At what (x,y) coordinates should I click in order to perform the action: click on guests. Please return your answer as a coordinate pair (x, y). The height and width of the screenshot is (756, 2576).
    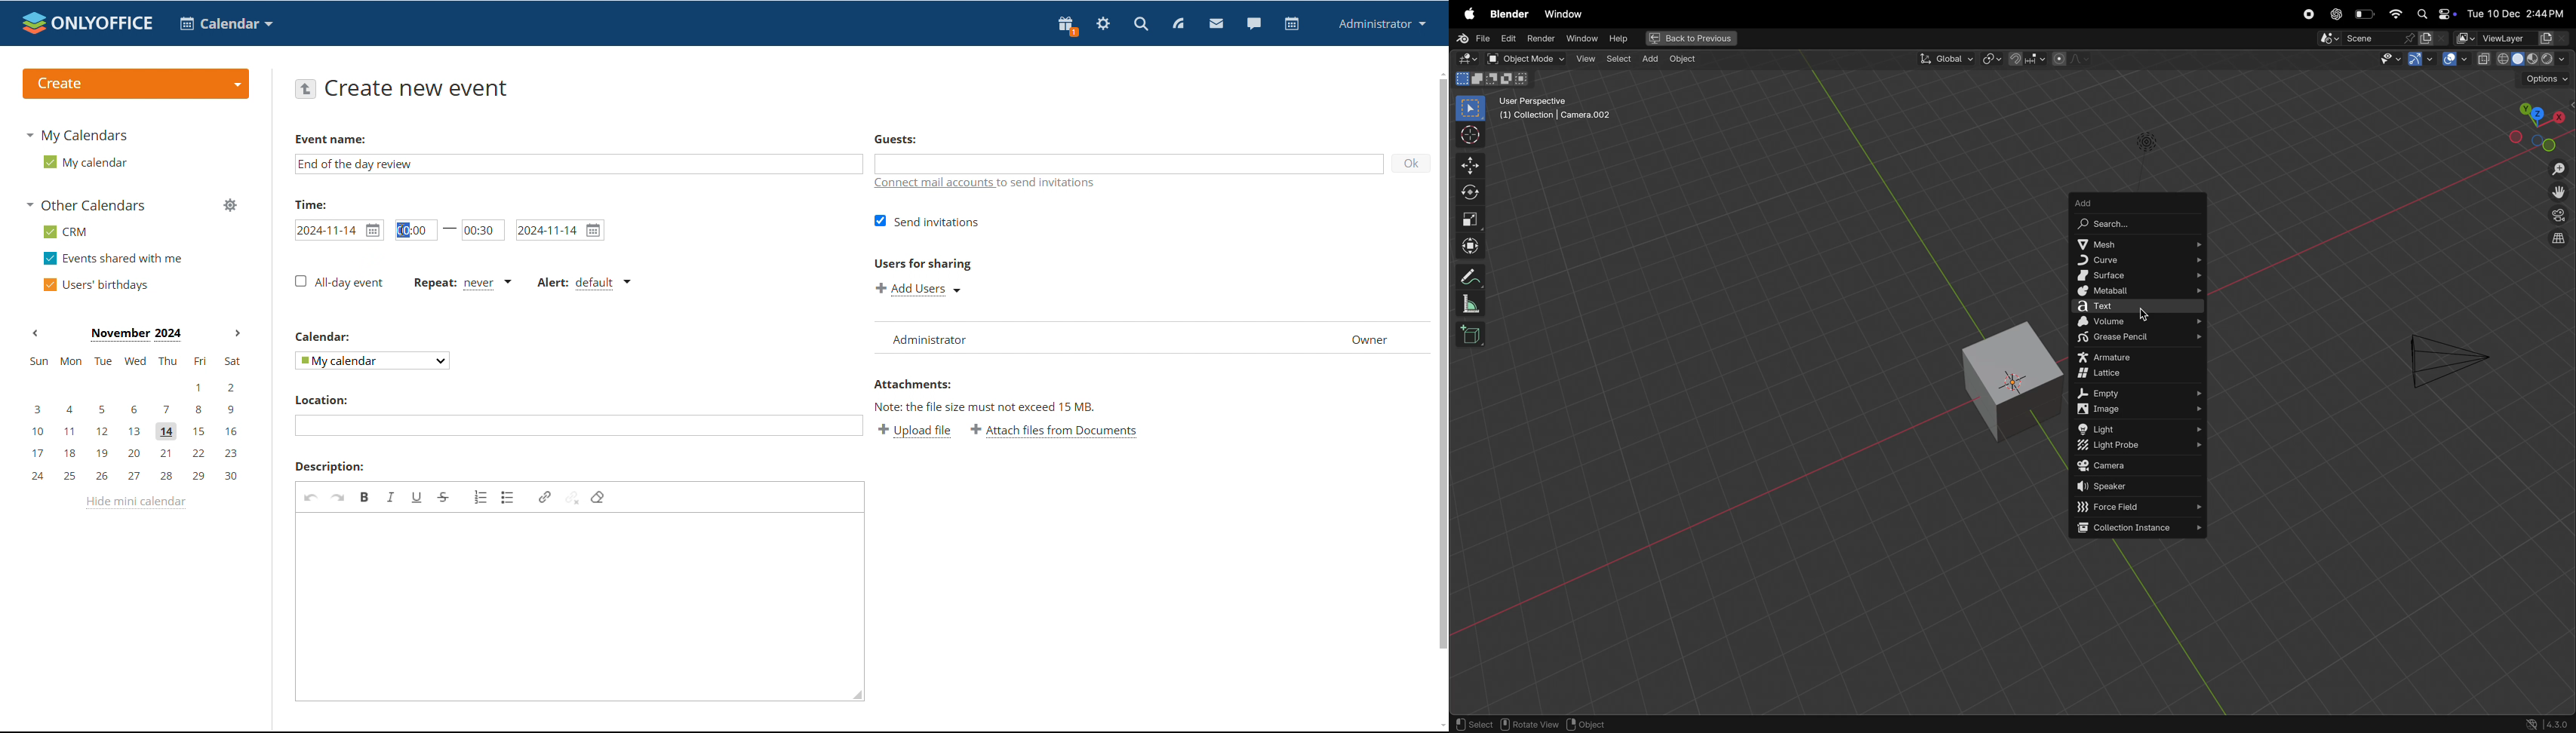
    Looking at the image, I should click on (895, 138).